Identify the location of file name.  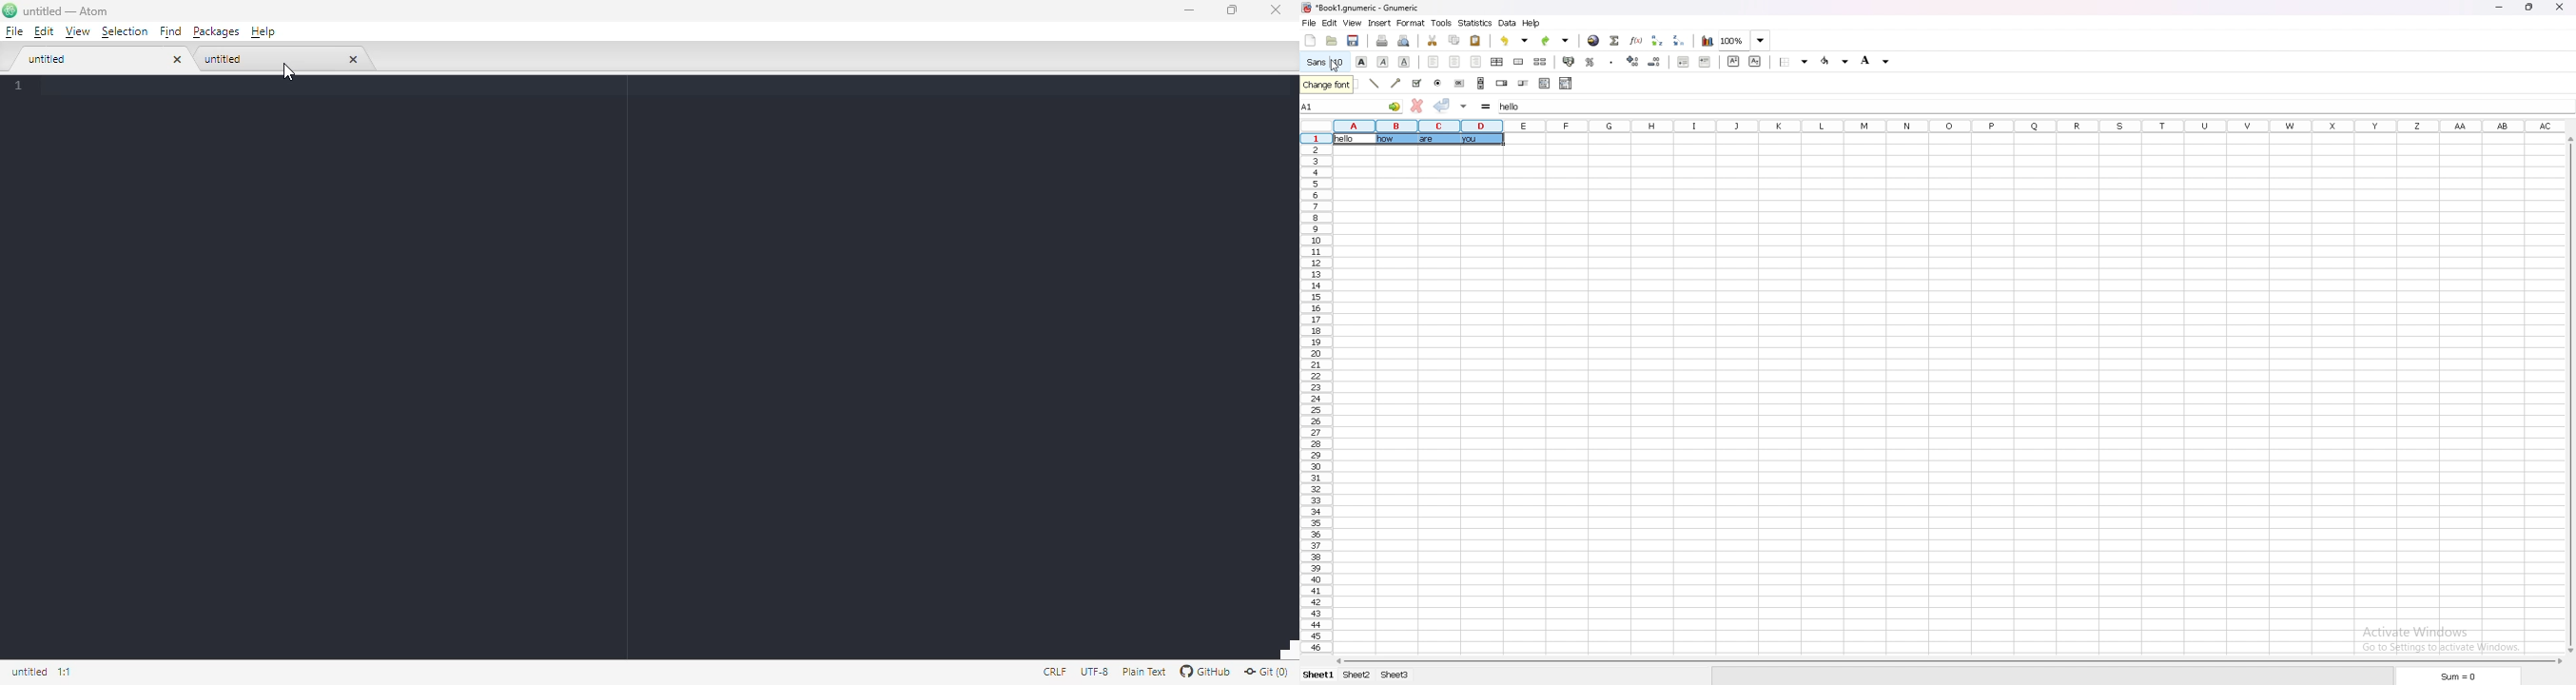
(1361, 7).